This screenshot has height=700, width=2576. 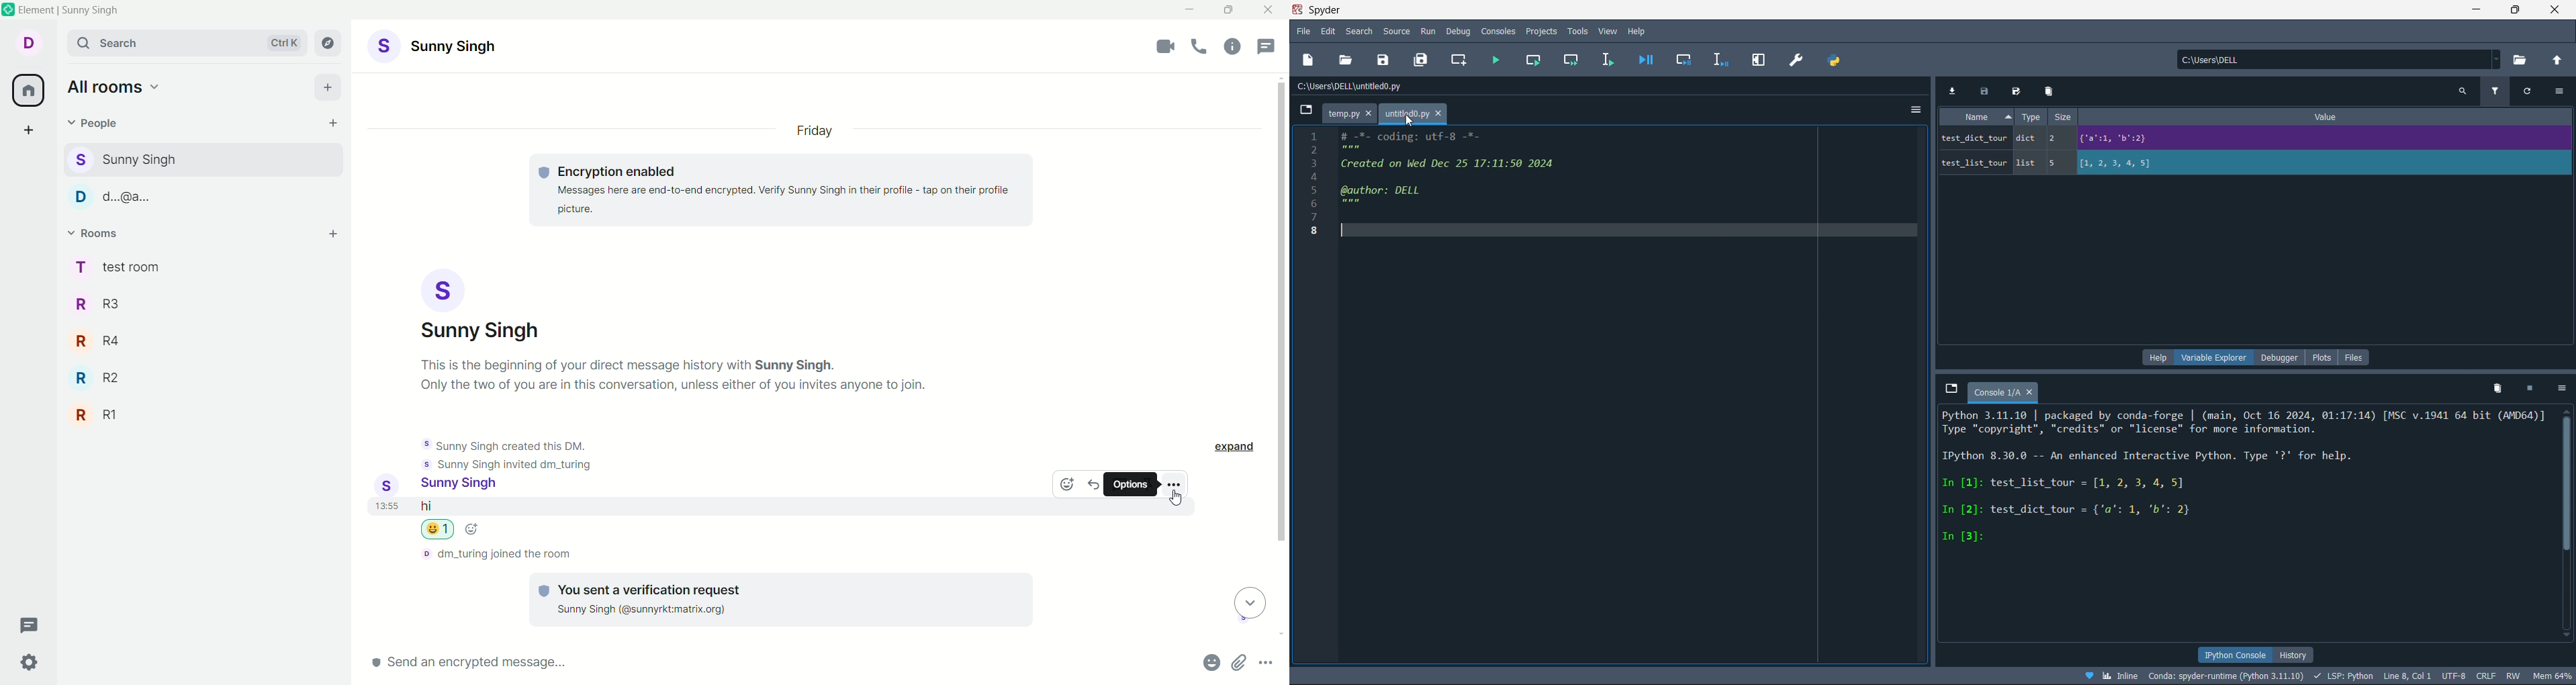 What do you see at coordinates (1834, 60) in the screenshot?
I see `python file manage` at bounding box center [1834, 60].